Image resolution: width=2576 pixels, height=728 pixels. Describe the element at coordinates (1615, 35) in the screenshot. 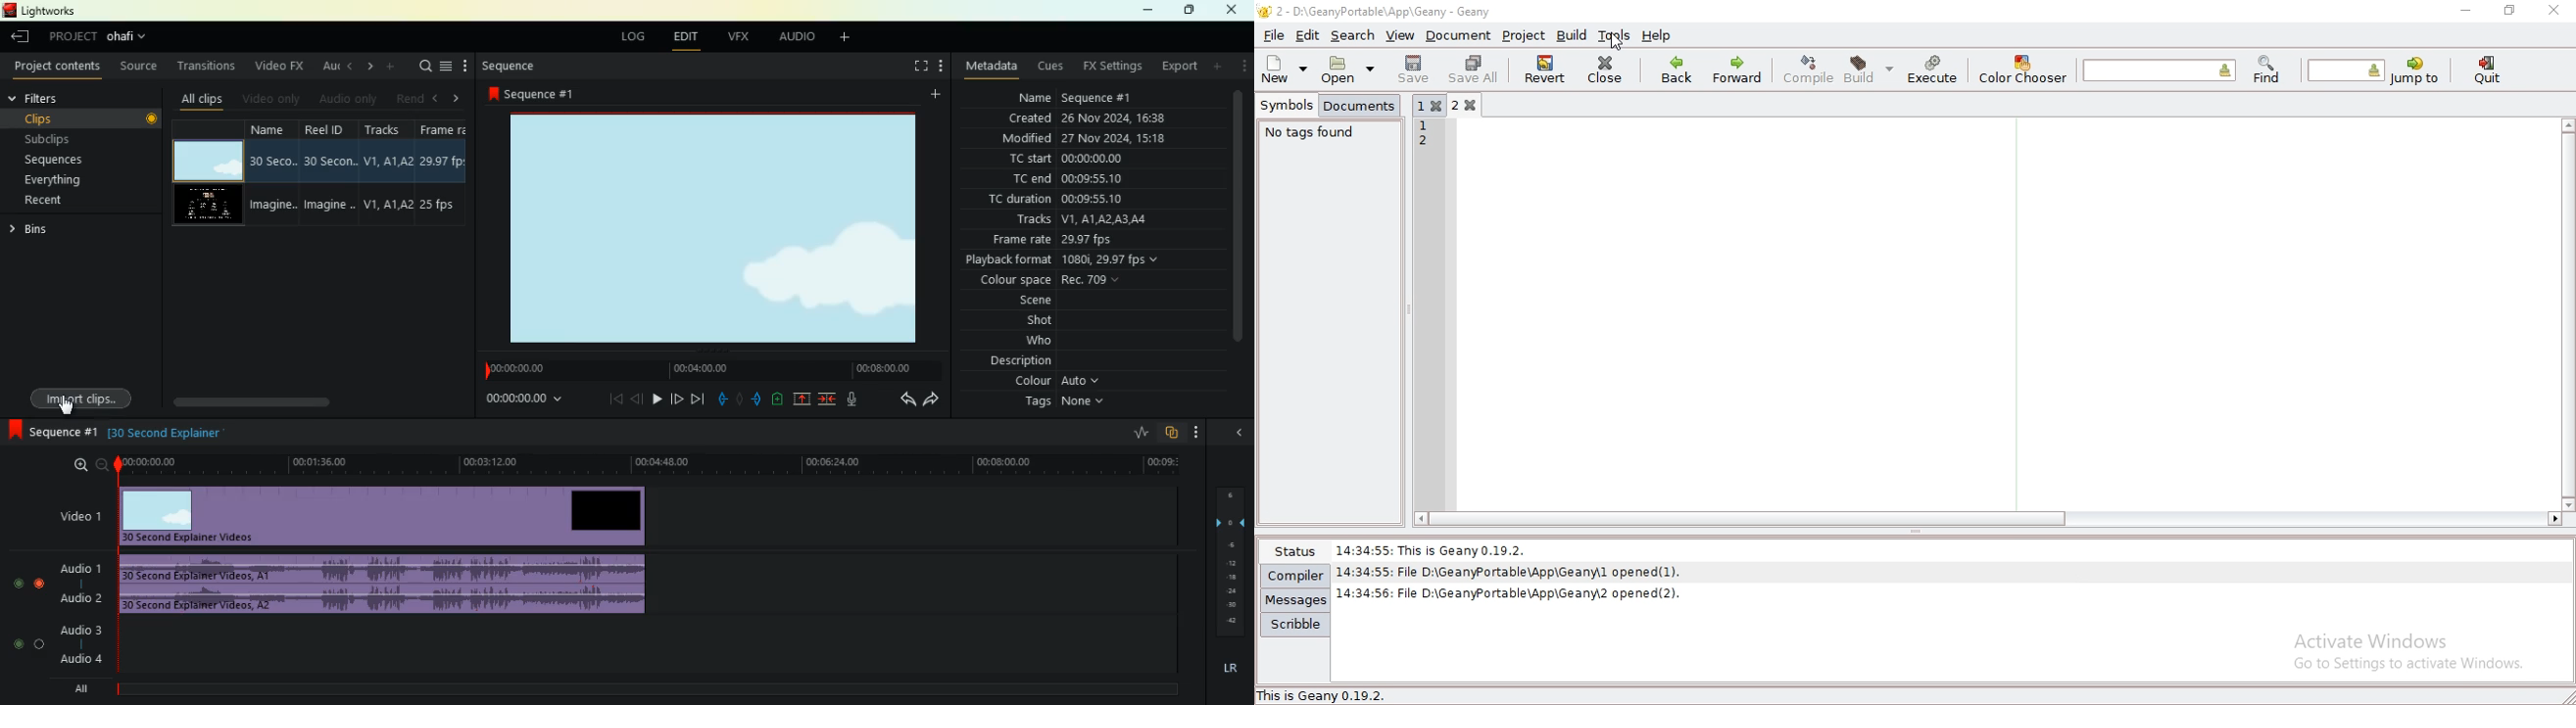

I see `tools` at that location.